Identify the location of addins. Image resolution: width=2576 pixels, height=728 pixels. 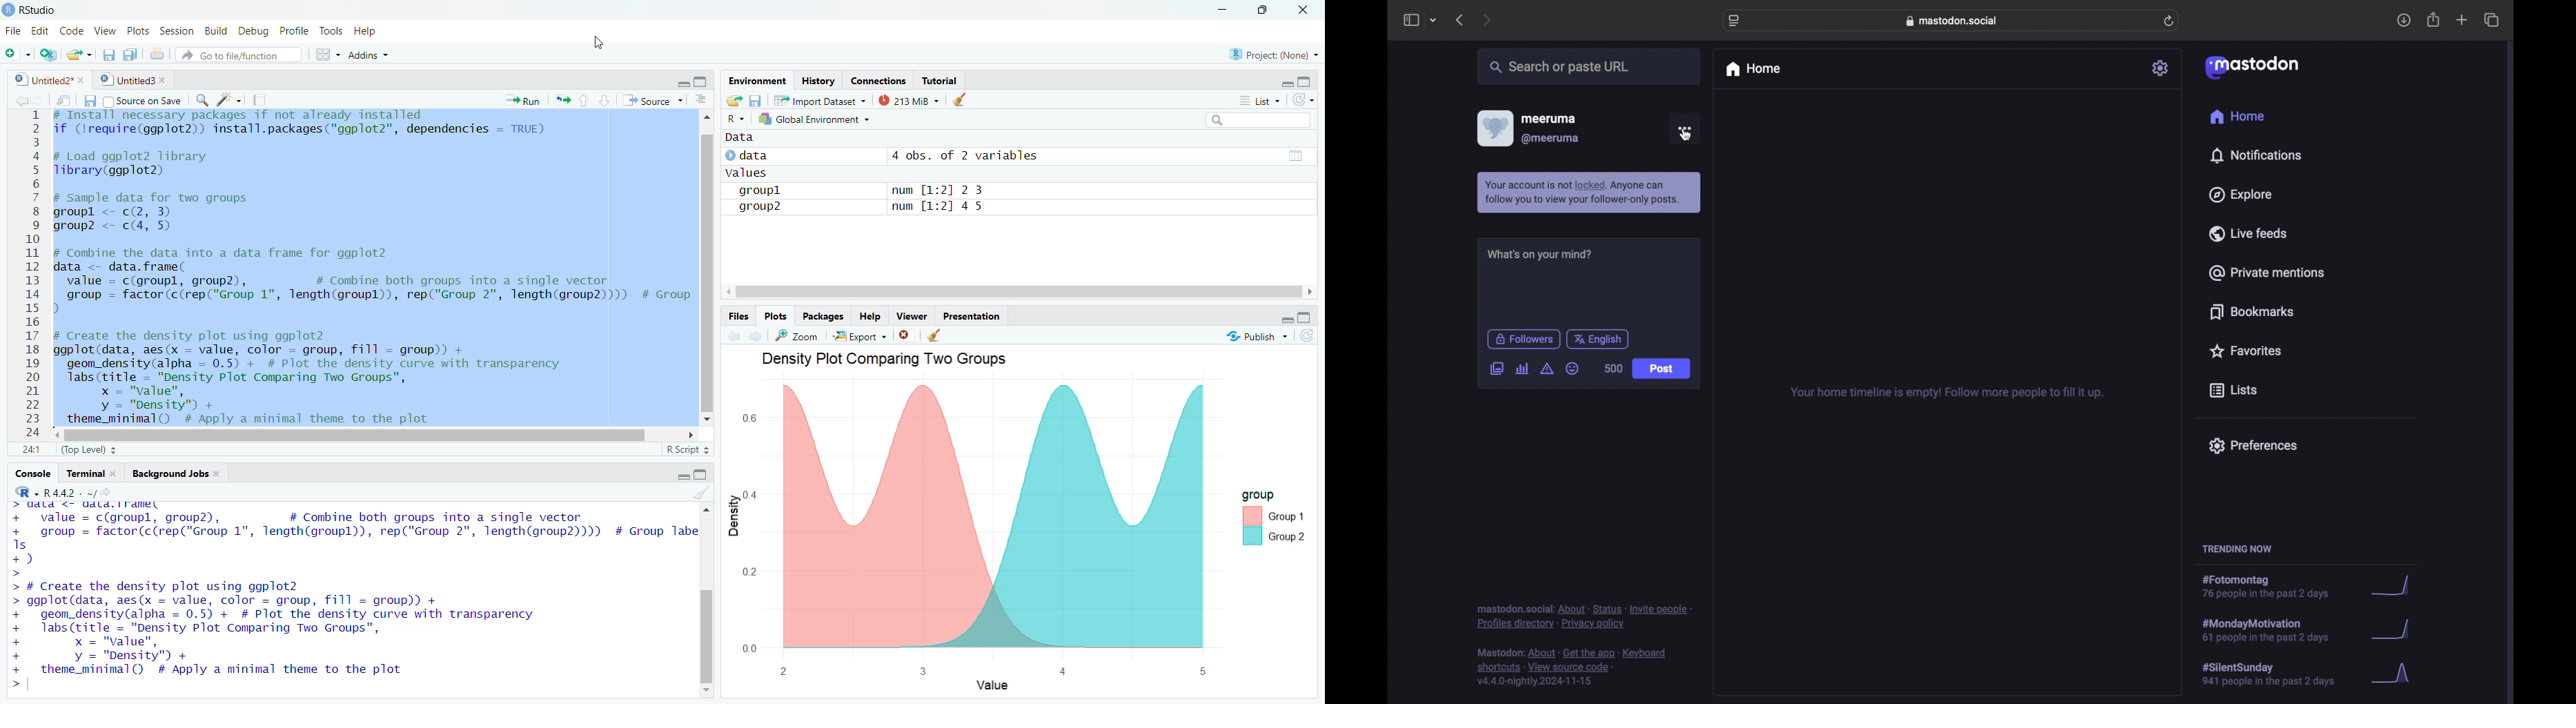
(375, 57).